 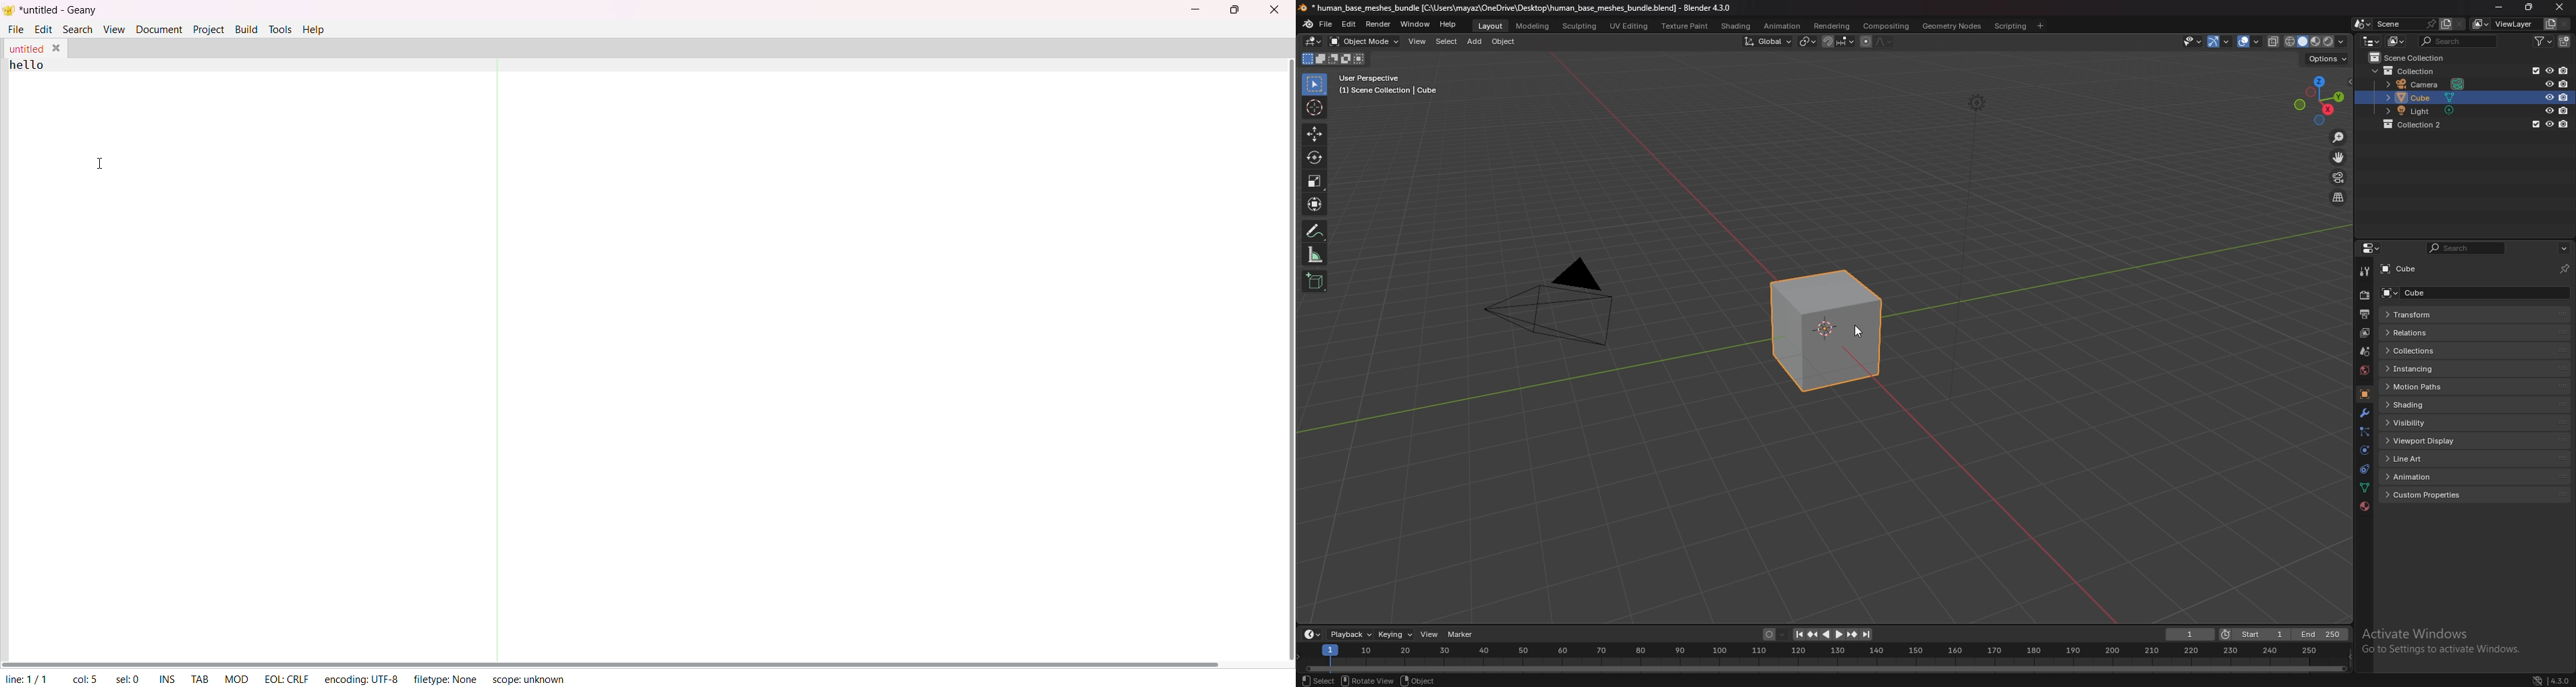 I want to click on transform orientation, so click(x=1769, y=41).